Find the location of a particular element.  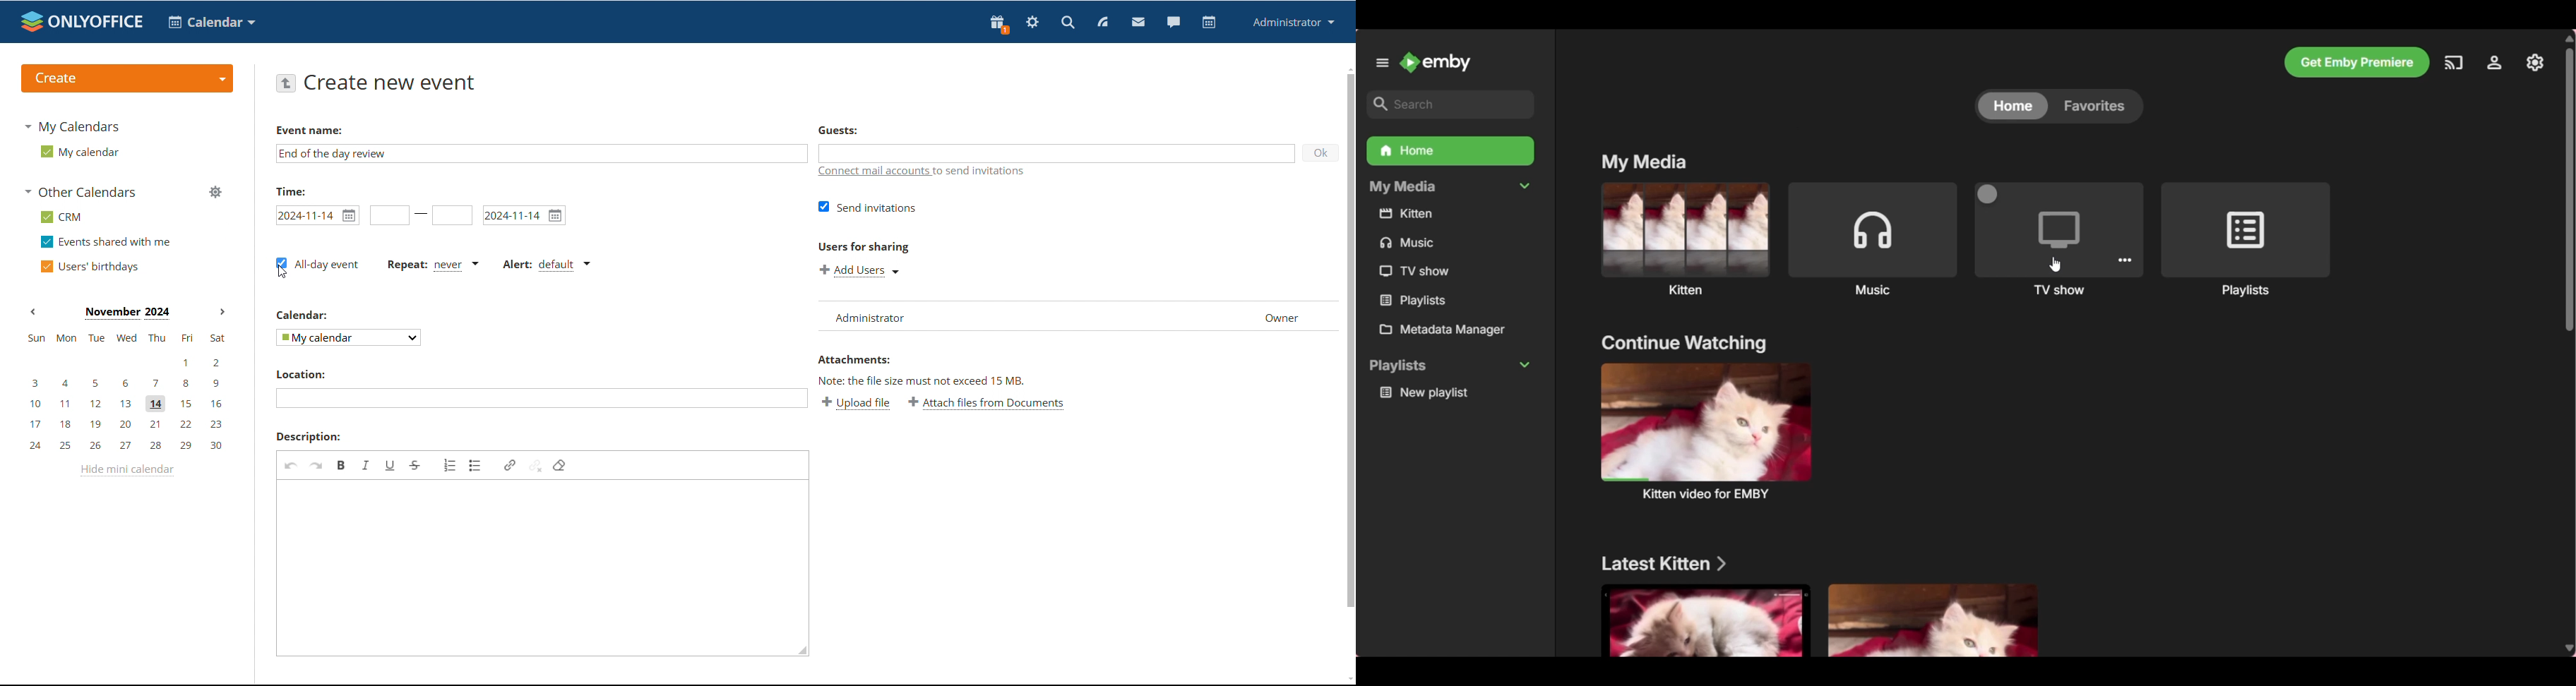

set start time is located at coordinates (390, 215).